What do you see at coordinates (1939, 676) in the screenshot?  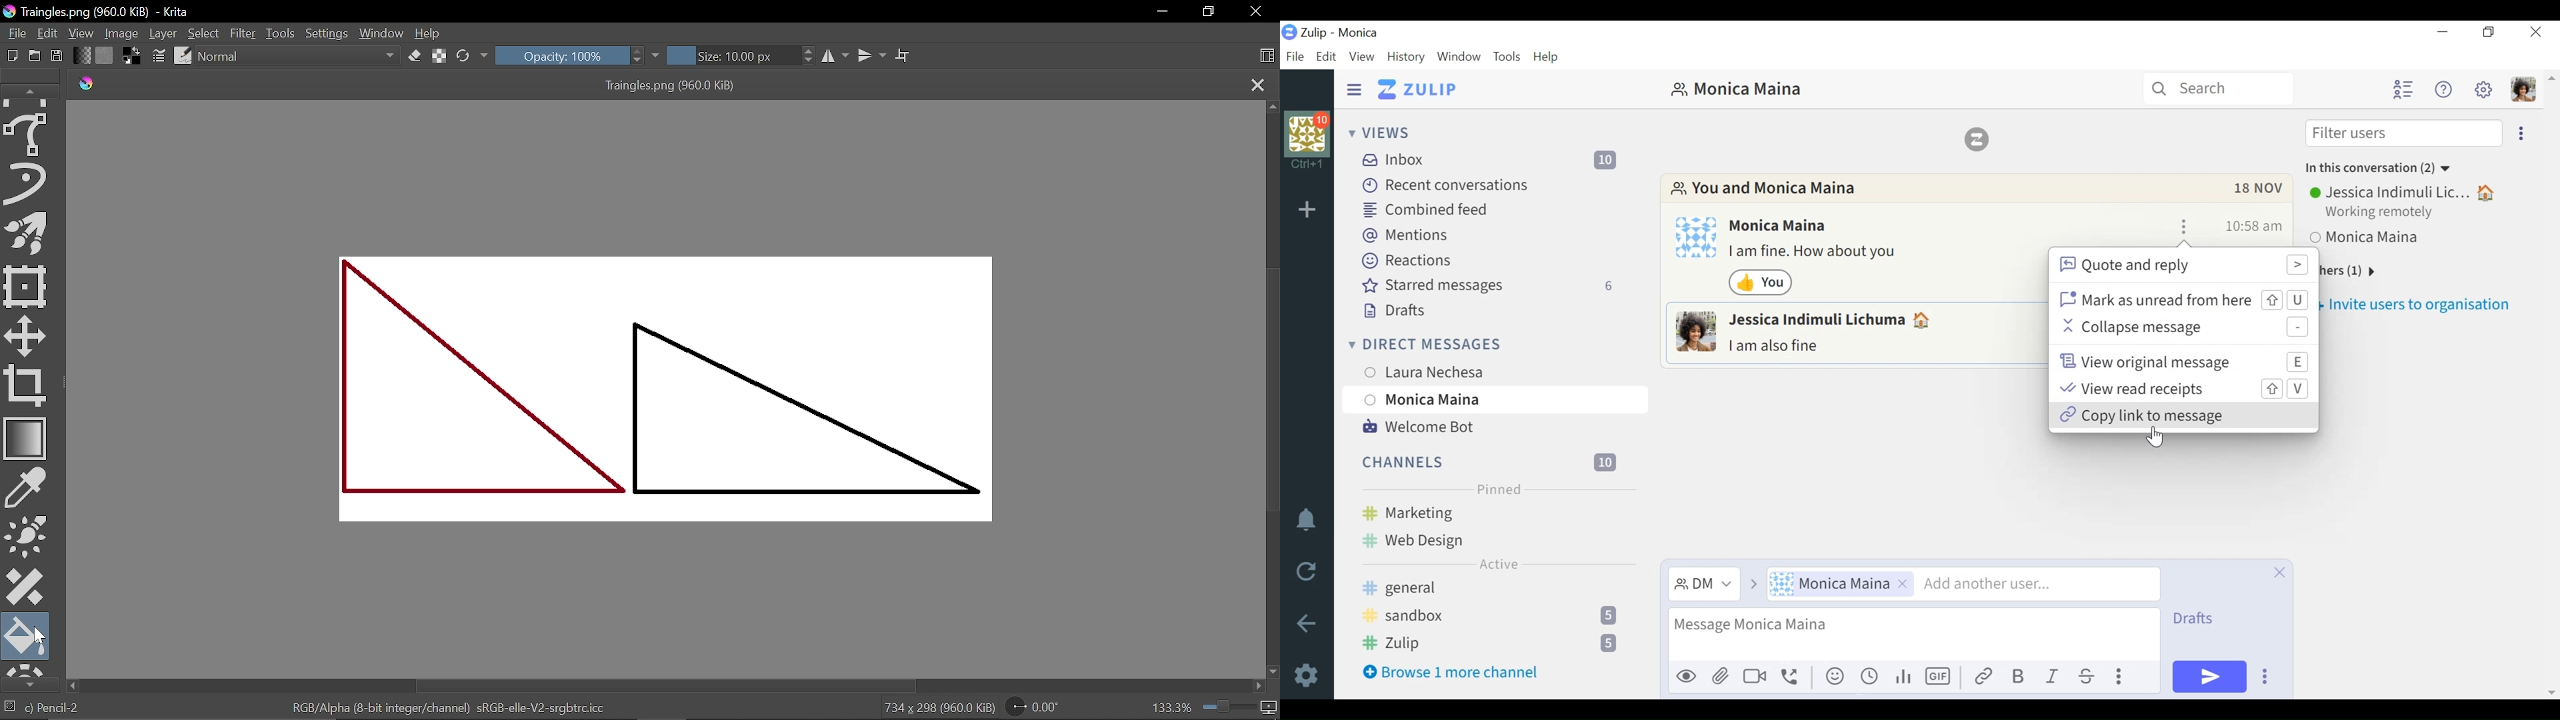 I see `GIF` at bounding box center [1939, 676].